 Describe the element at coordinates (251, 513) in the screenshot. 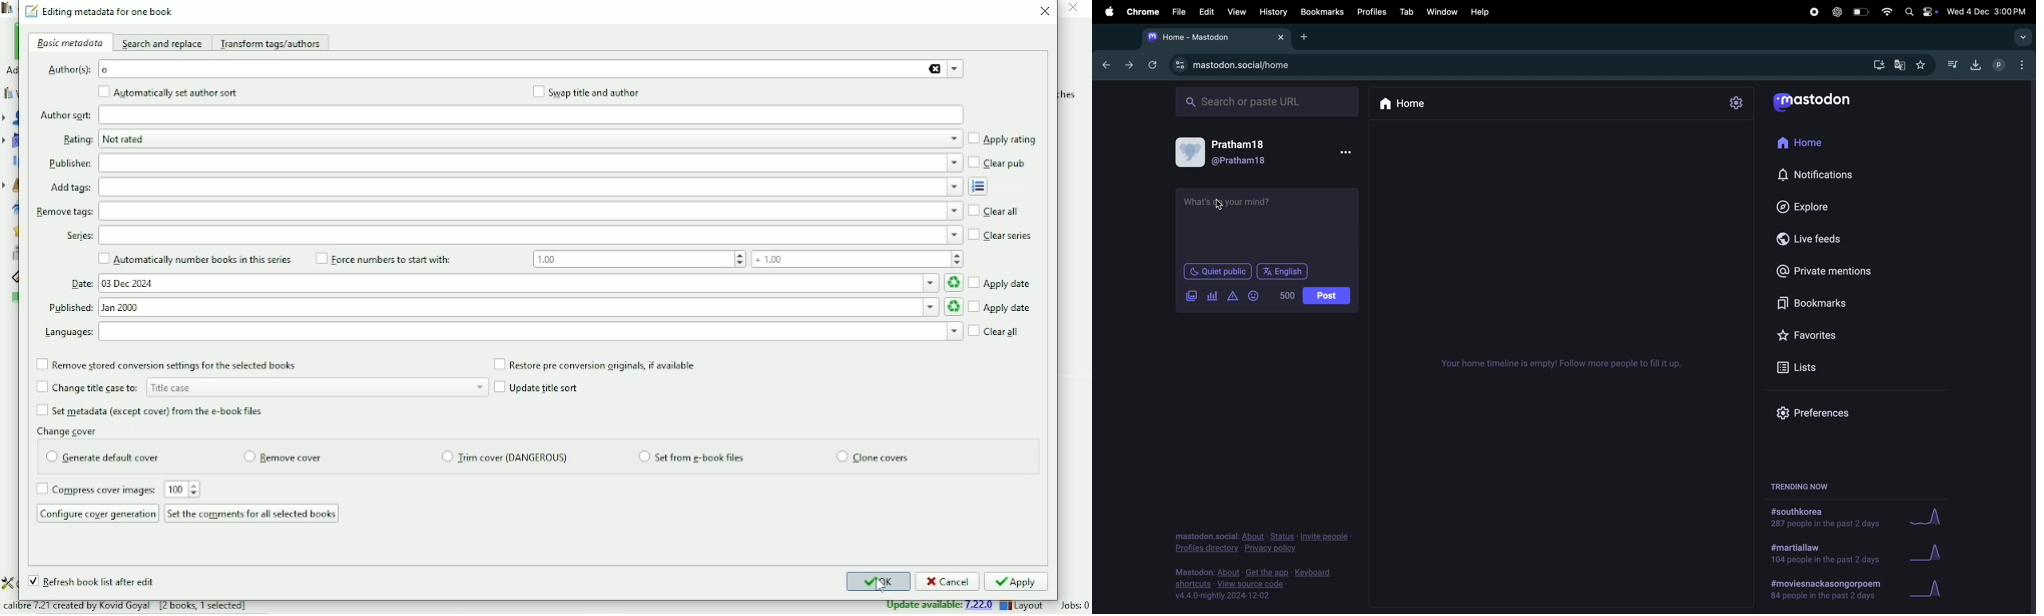

I see `Set the comments for all selected books` at that location.